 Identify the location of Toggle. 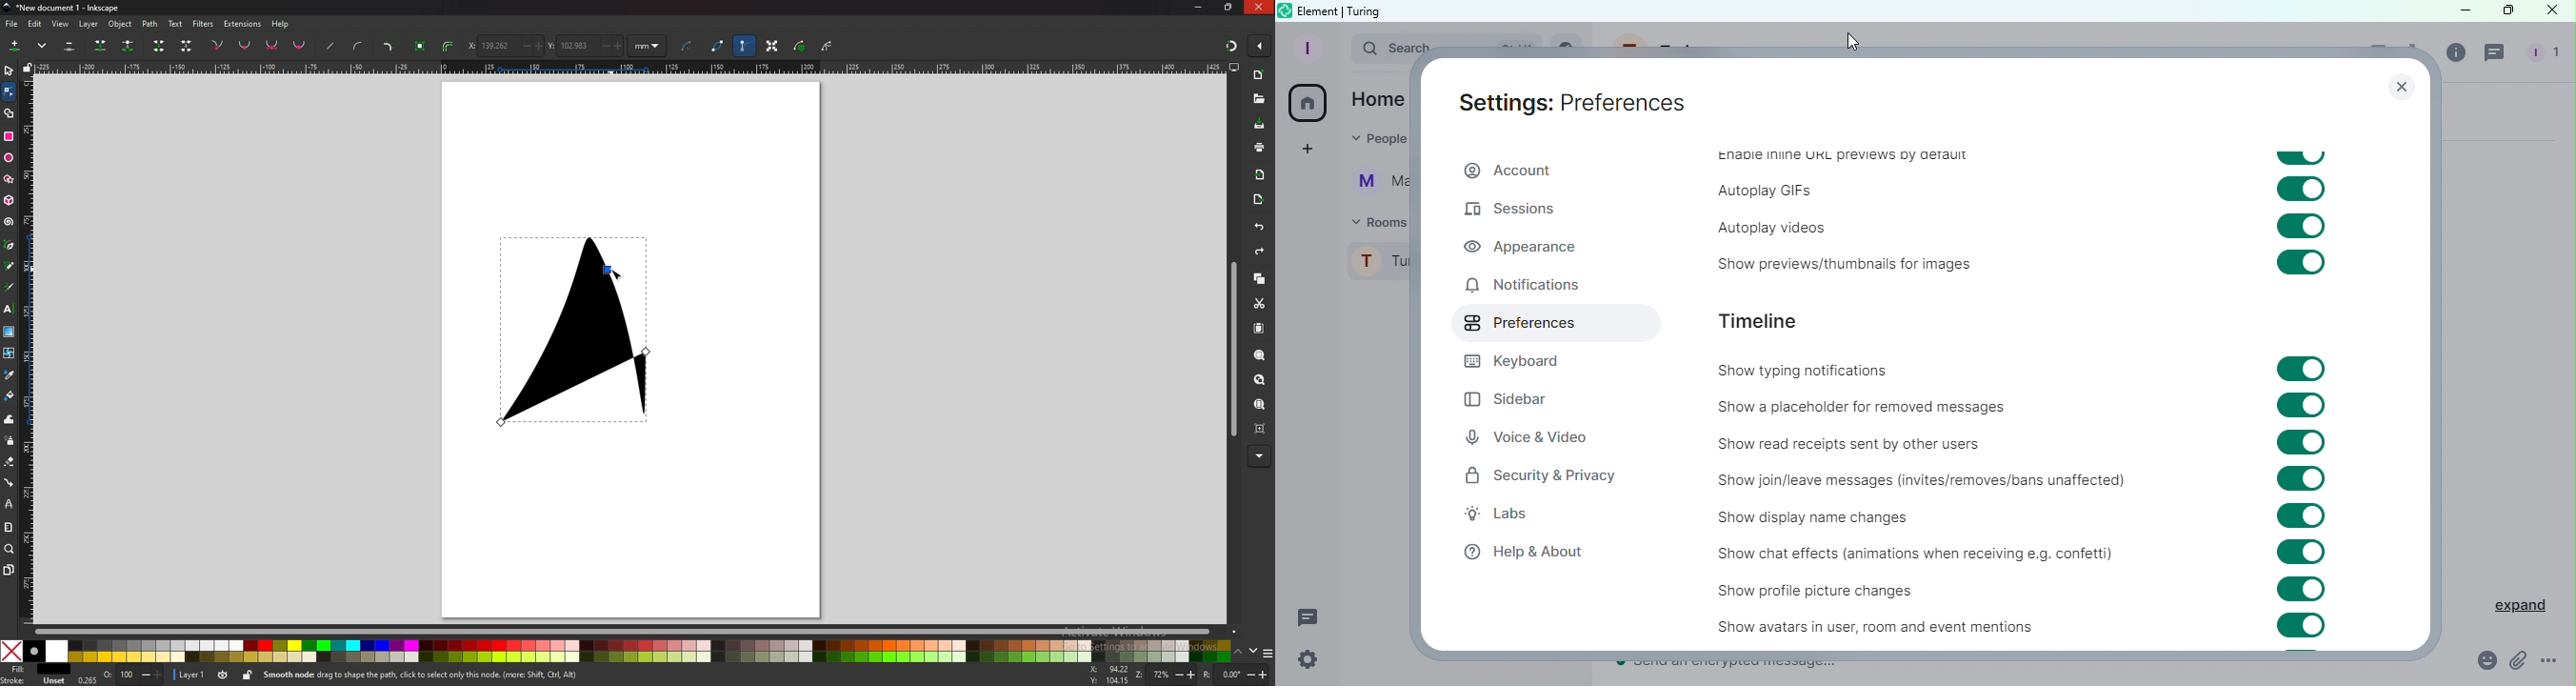
(2303, 262).